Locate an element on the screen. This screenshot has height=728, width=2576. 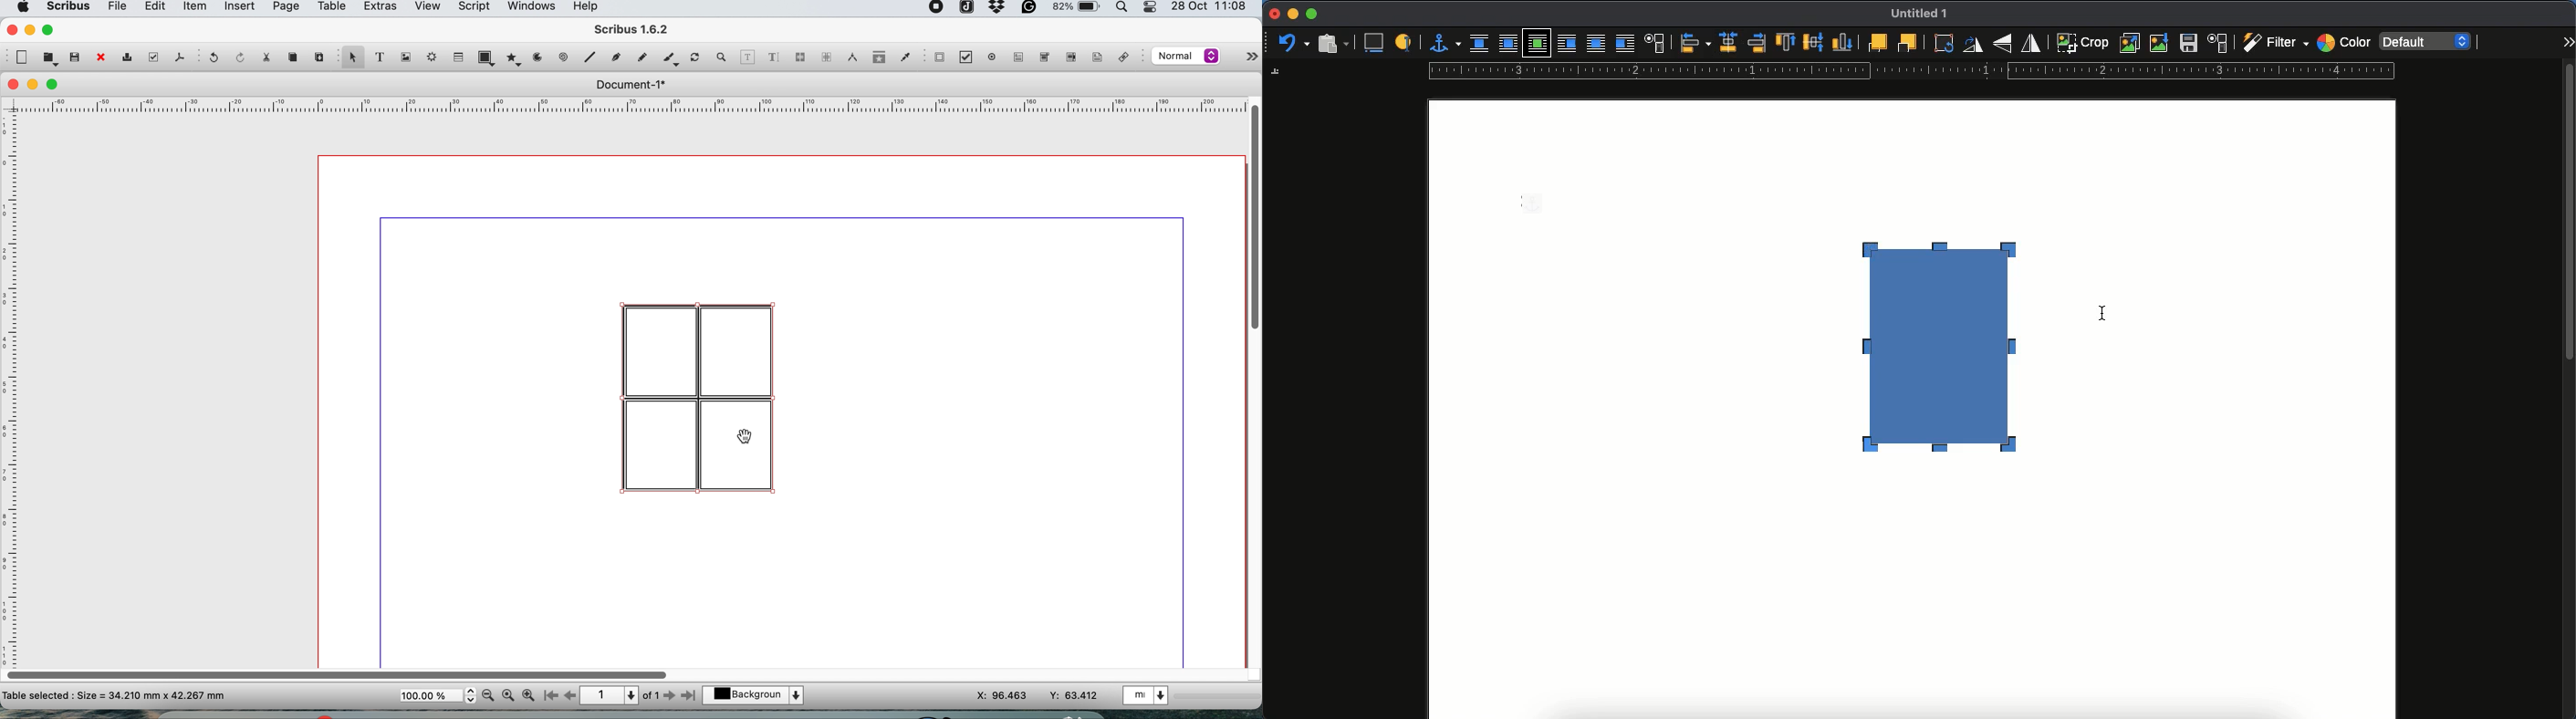
pdf text field is located at coordinates (1017, 57).